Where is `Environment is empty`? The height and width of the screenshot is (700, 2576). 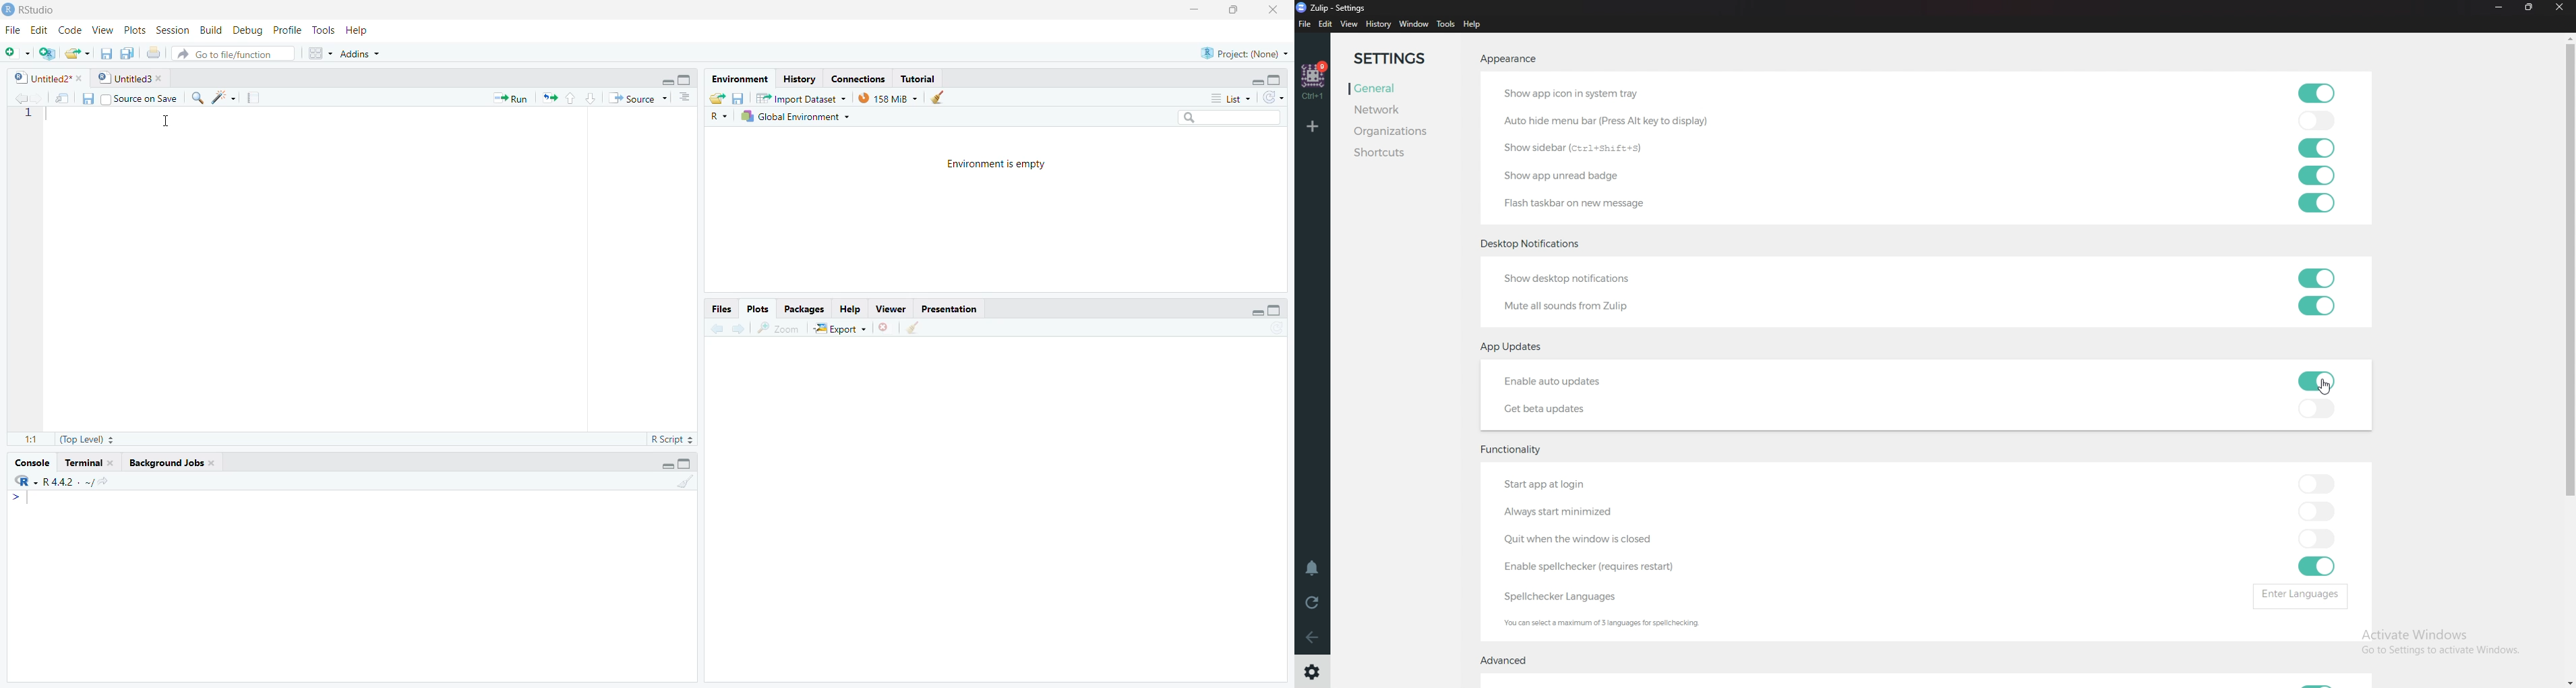 Environment is empty is located at coordinates (992, 164).